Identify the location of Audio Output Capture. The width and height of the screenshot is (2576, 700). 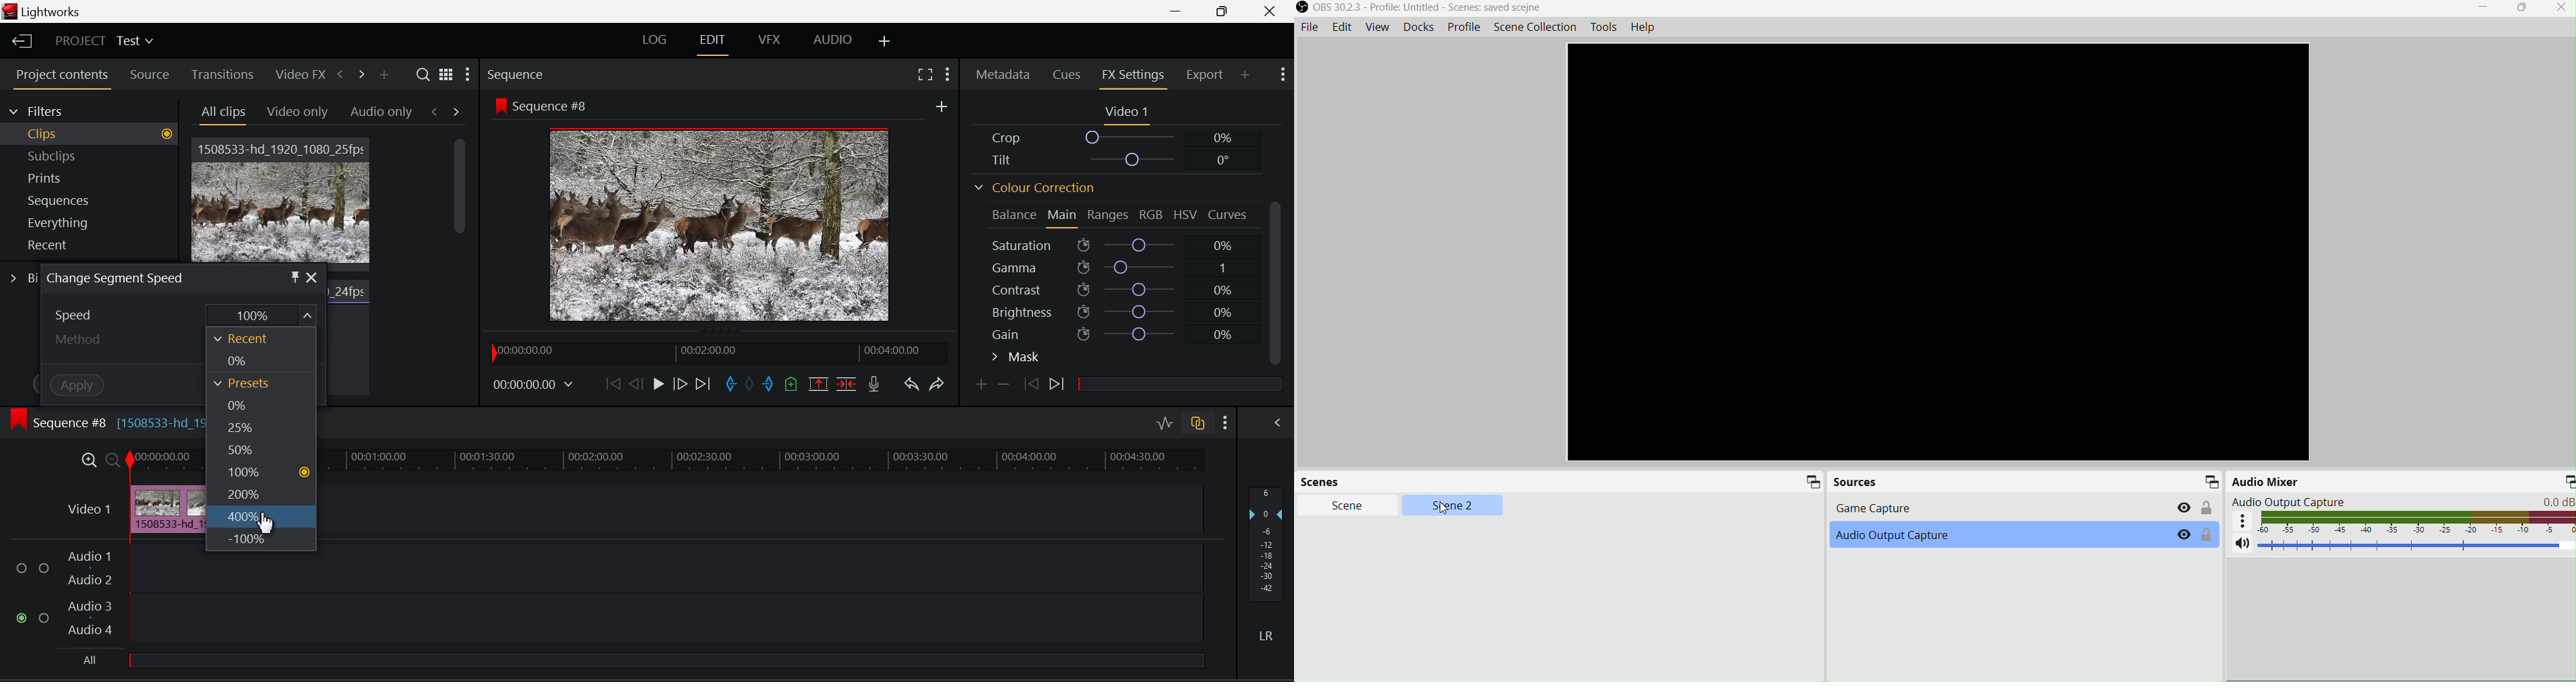
(1922, 538).